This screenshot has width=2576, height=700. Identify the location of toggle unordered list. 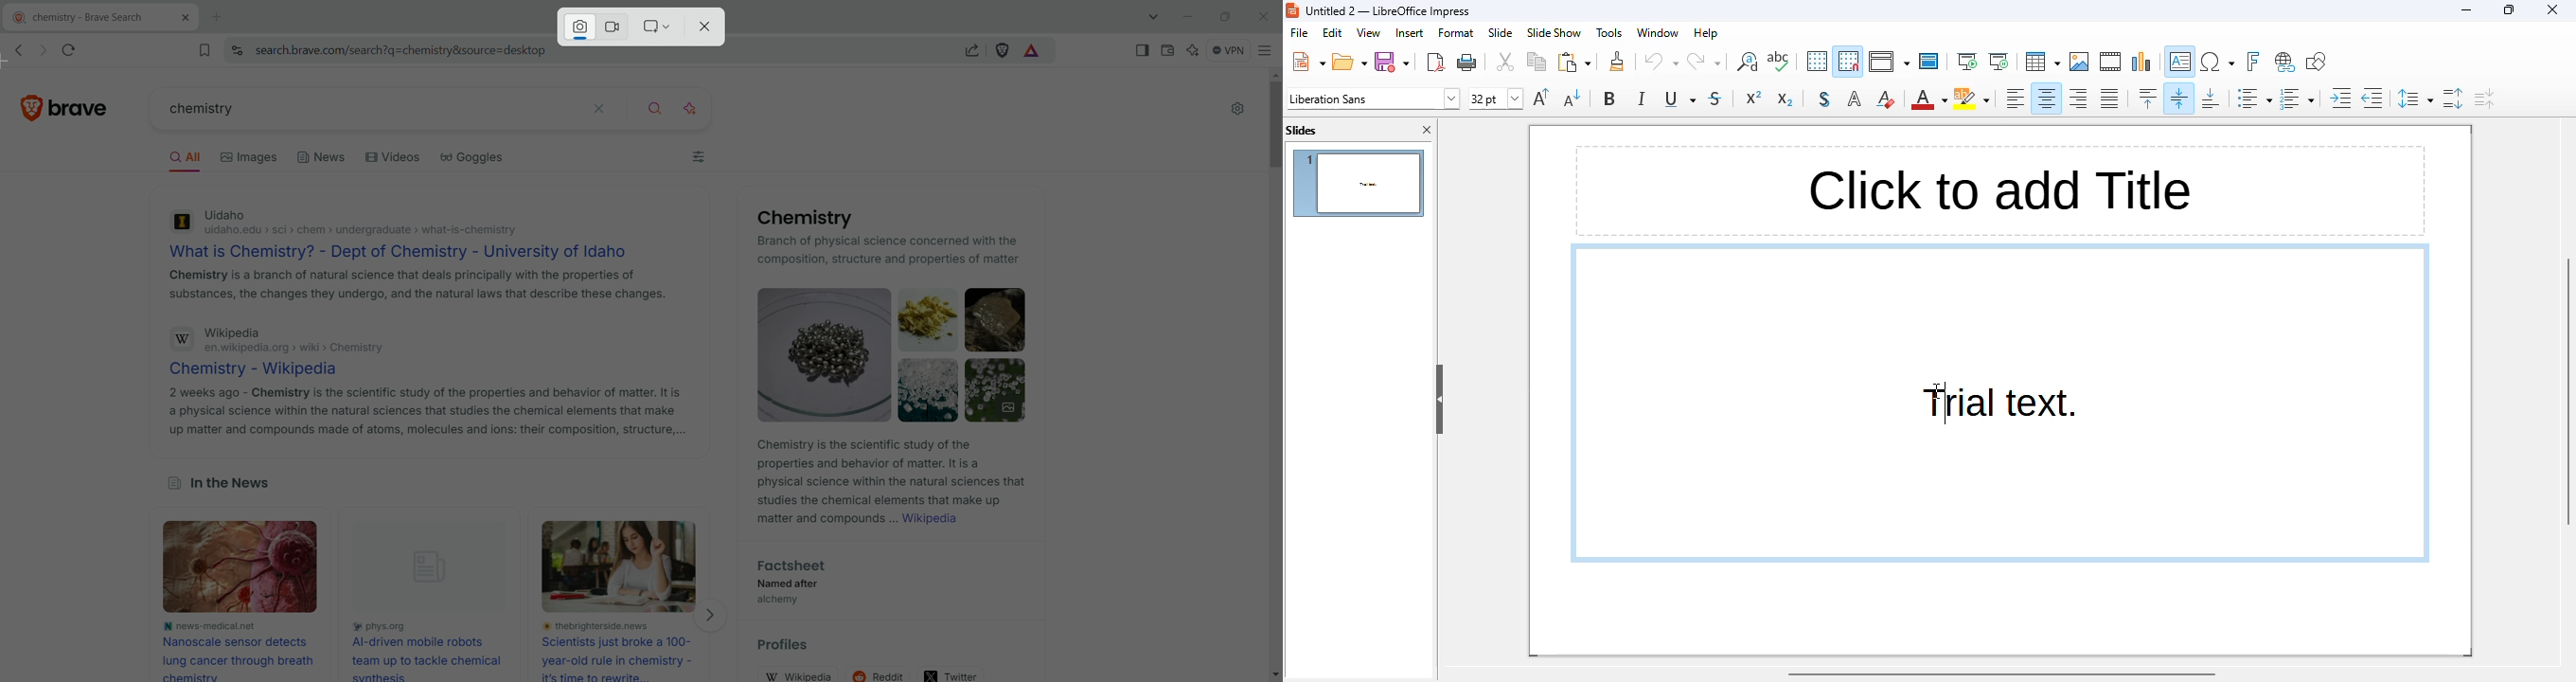
(2253, 98).